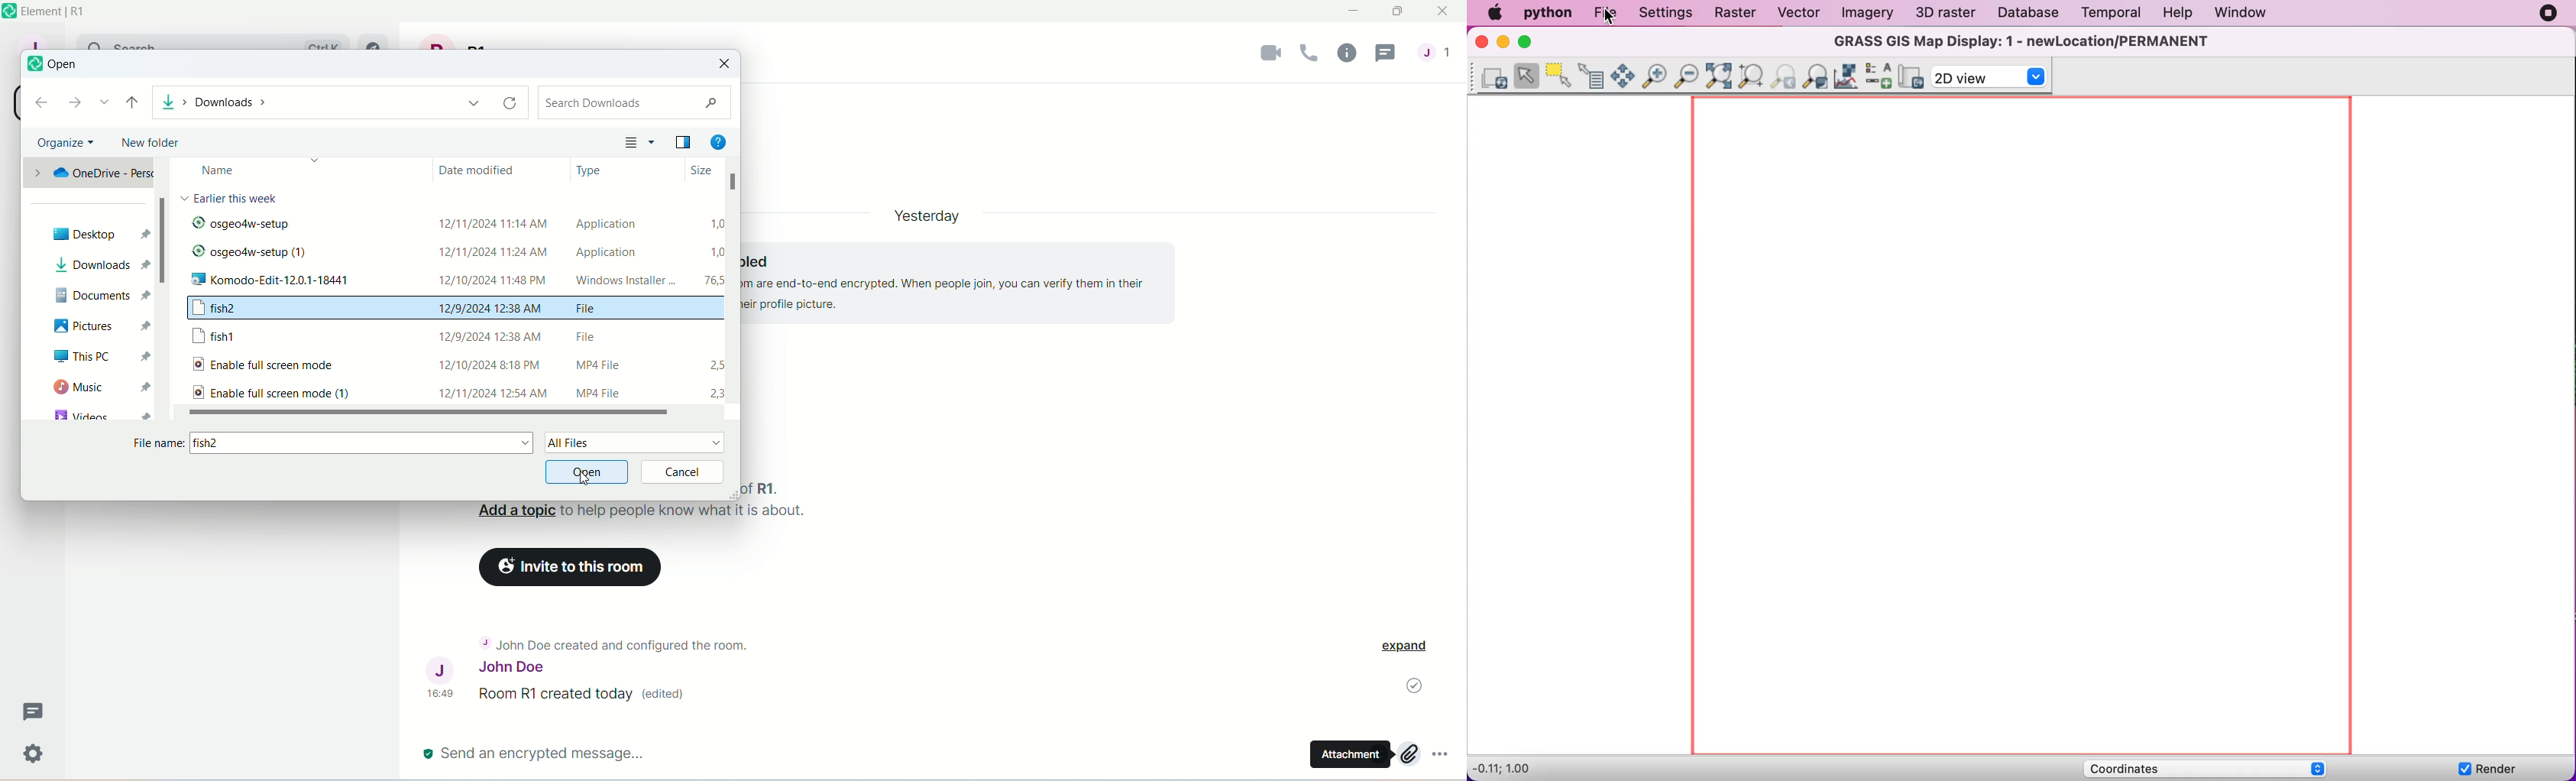  Describe the element at coordinates (42, 103) in the screenshot. I see `go back` at that location.